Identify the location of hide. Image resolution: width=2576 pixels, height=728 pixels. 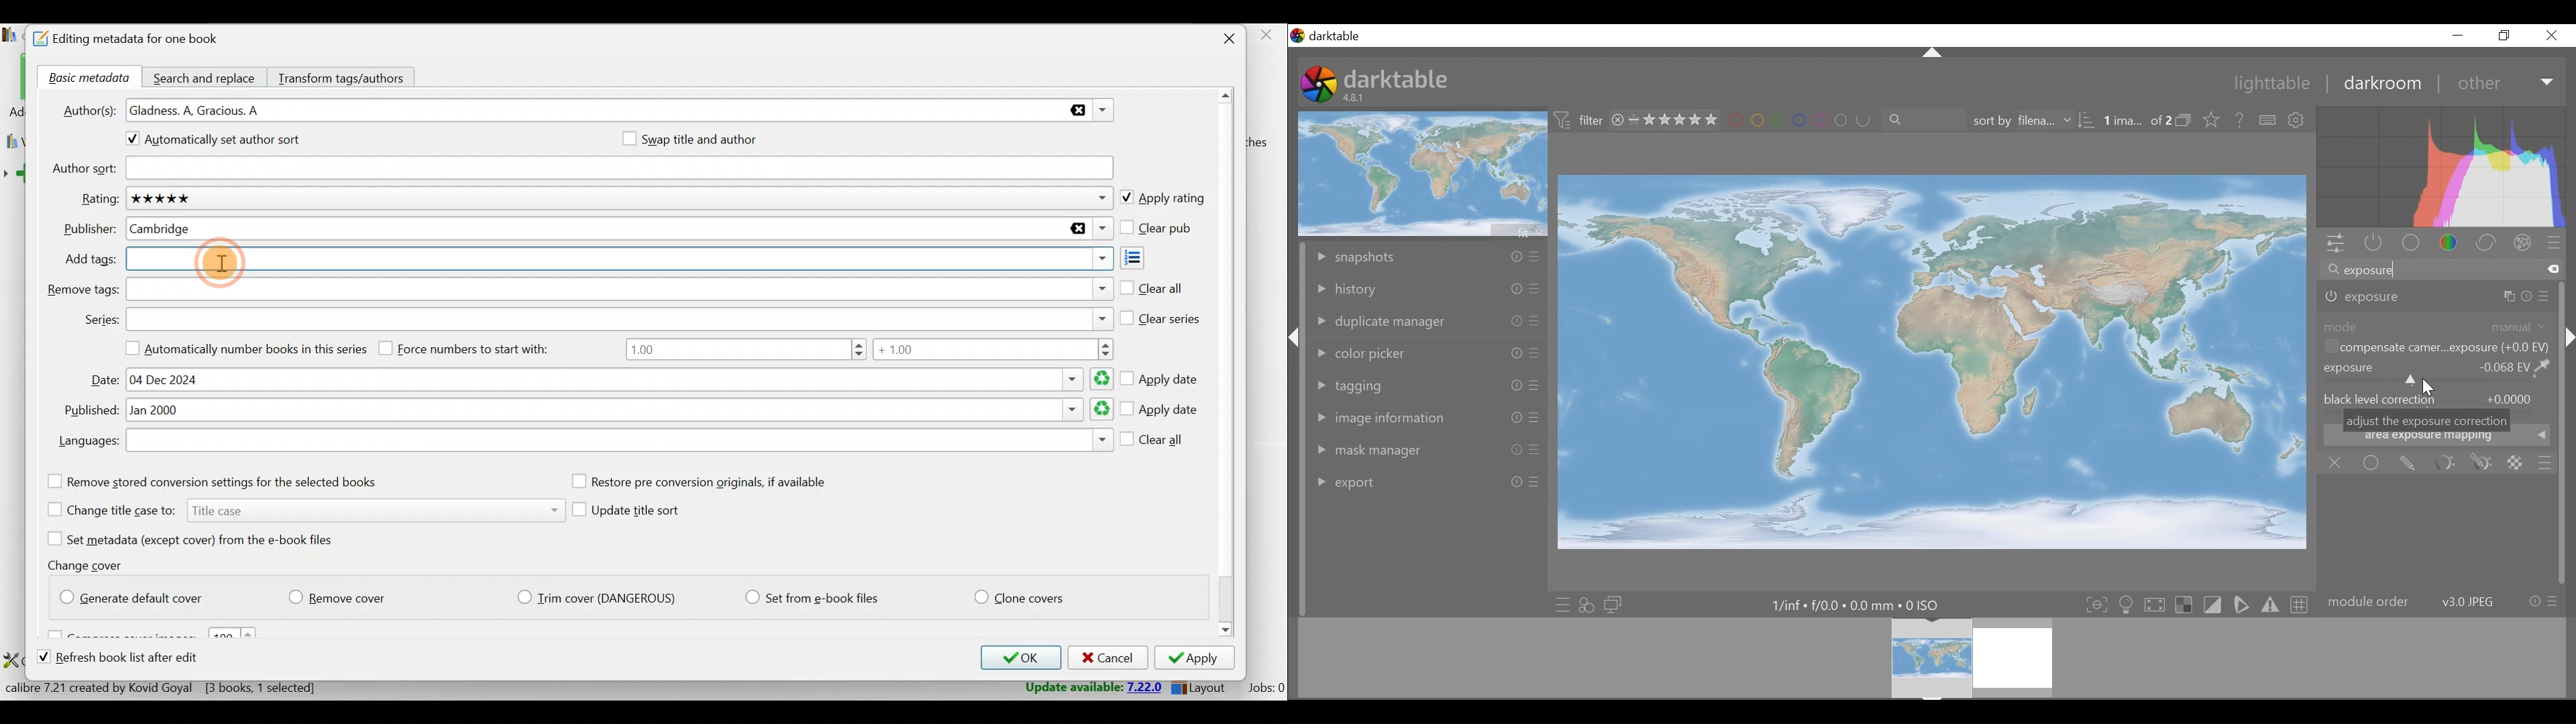
(2568, 339).